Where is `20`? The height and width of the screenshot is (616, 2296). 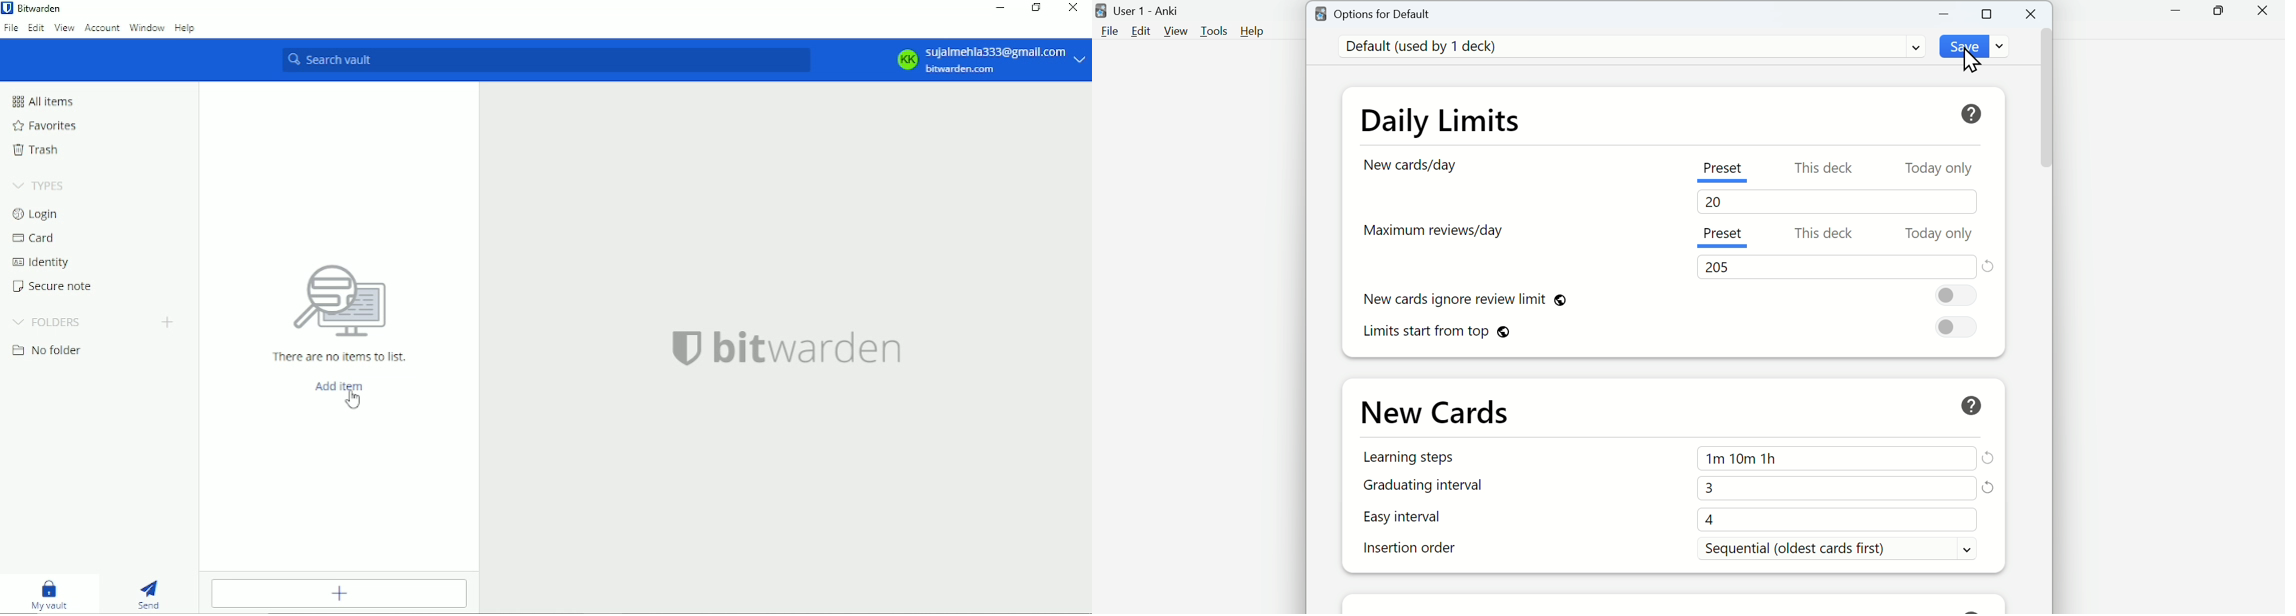 20 is located at coordinates (1718, 204).